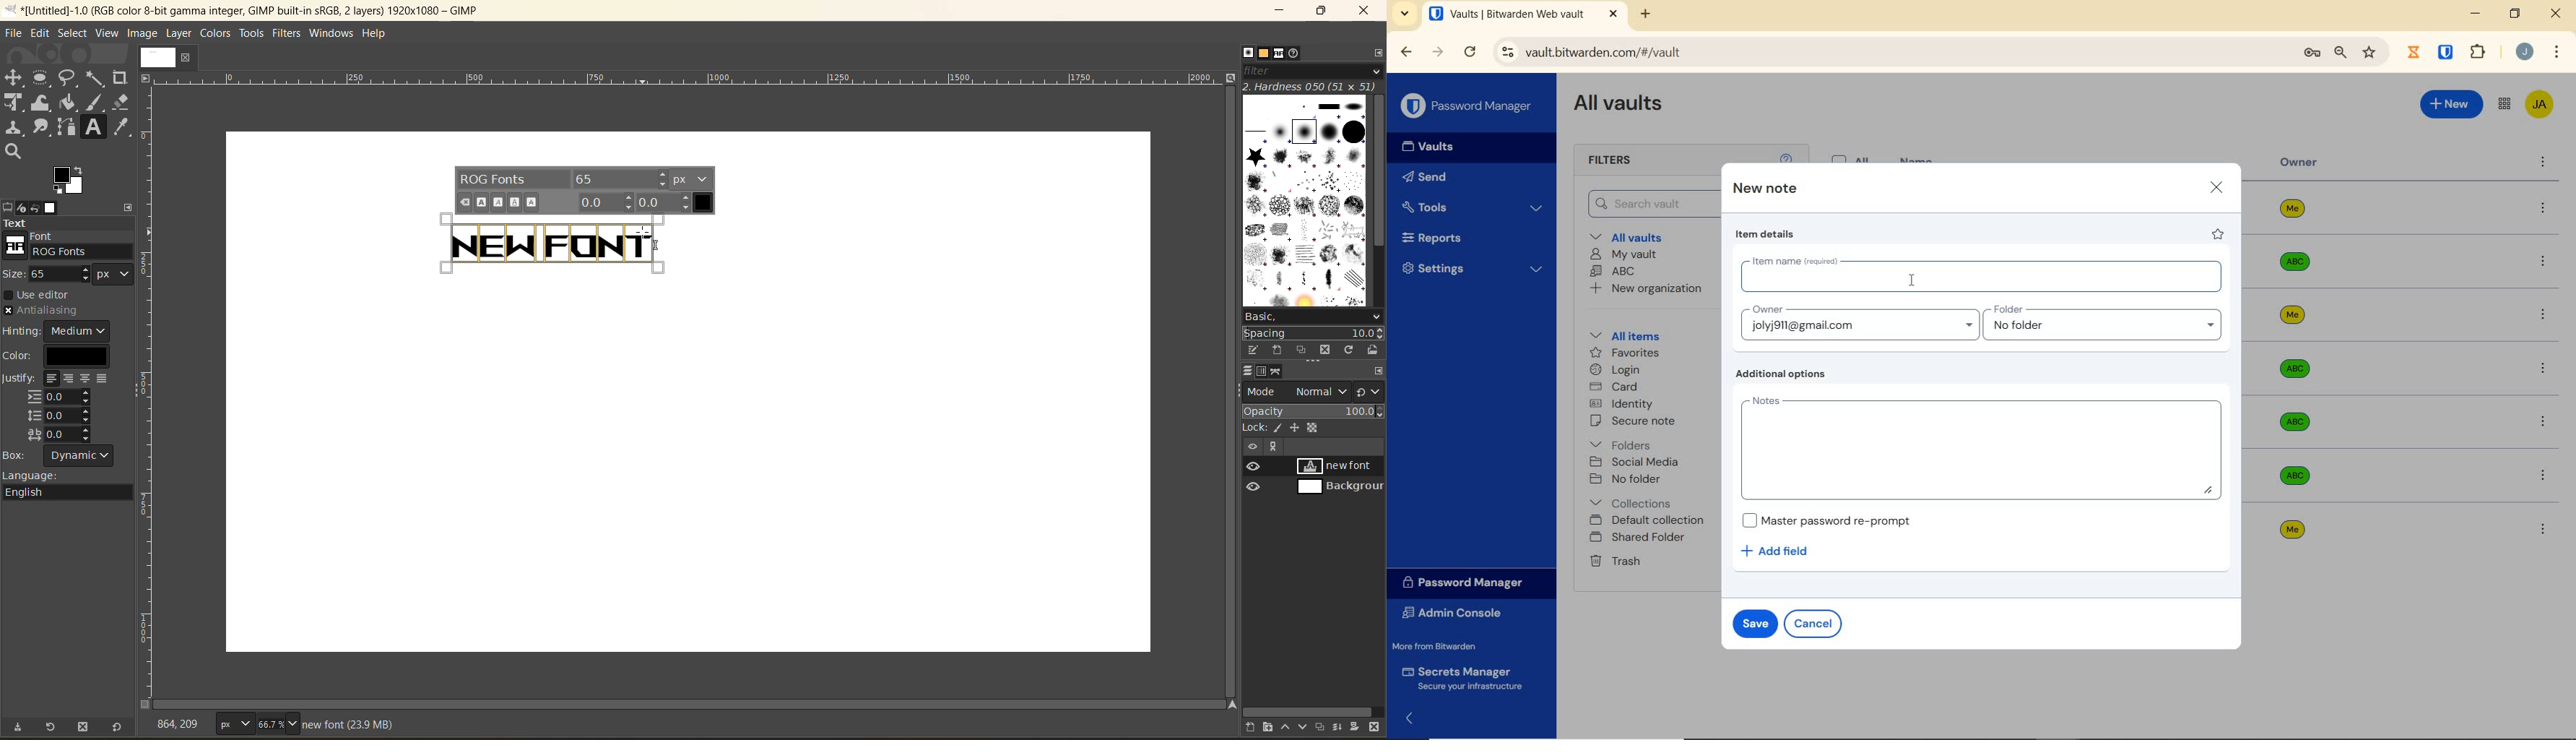 Image resolution: width=2576 pixels, height=756 pixels. Describe the element at coordinates (1371, 392) in the screenshot. I see `switch to another group of modes` at that location.